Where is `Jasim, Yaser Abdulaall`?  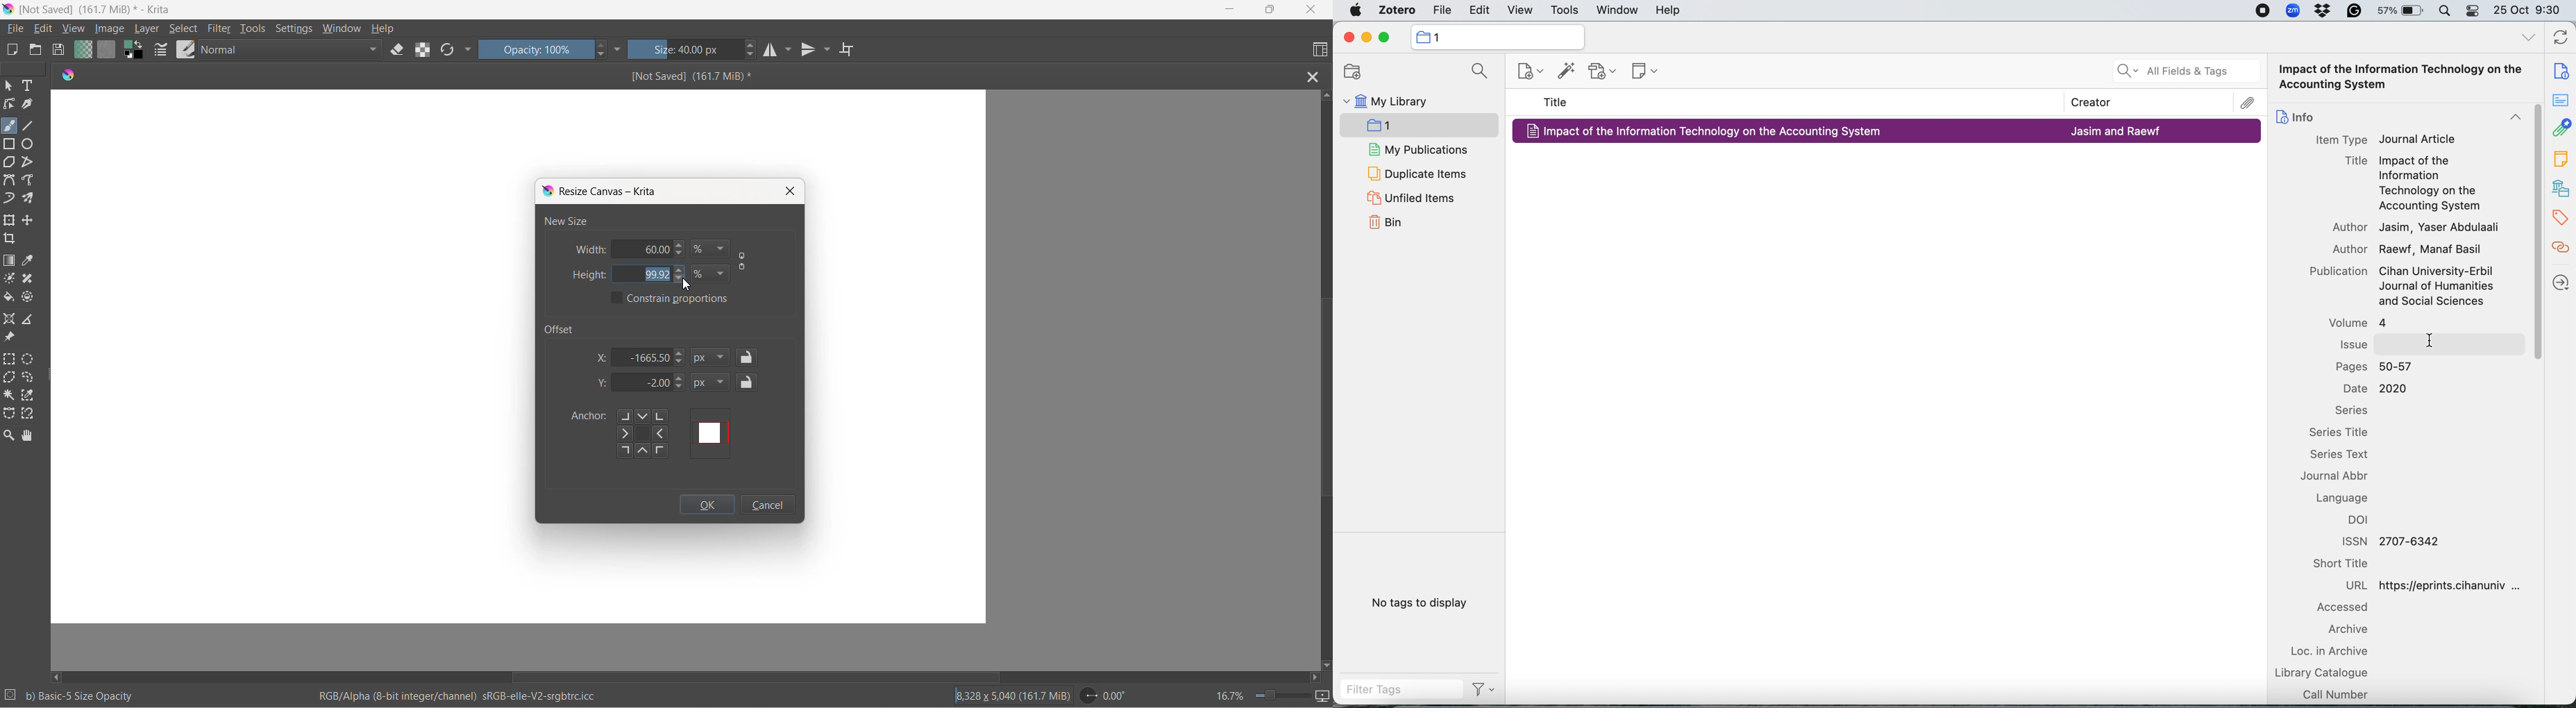
Jasim, Yaser Abdulaall is located at coordinates (2438, 228).